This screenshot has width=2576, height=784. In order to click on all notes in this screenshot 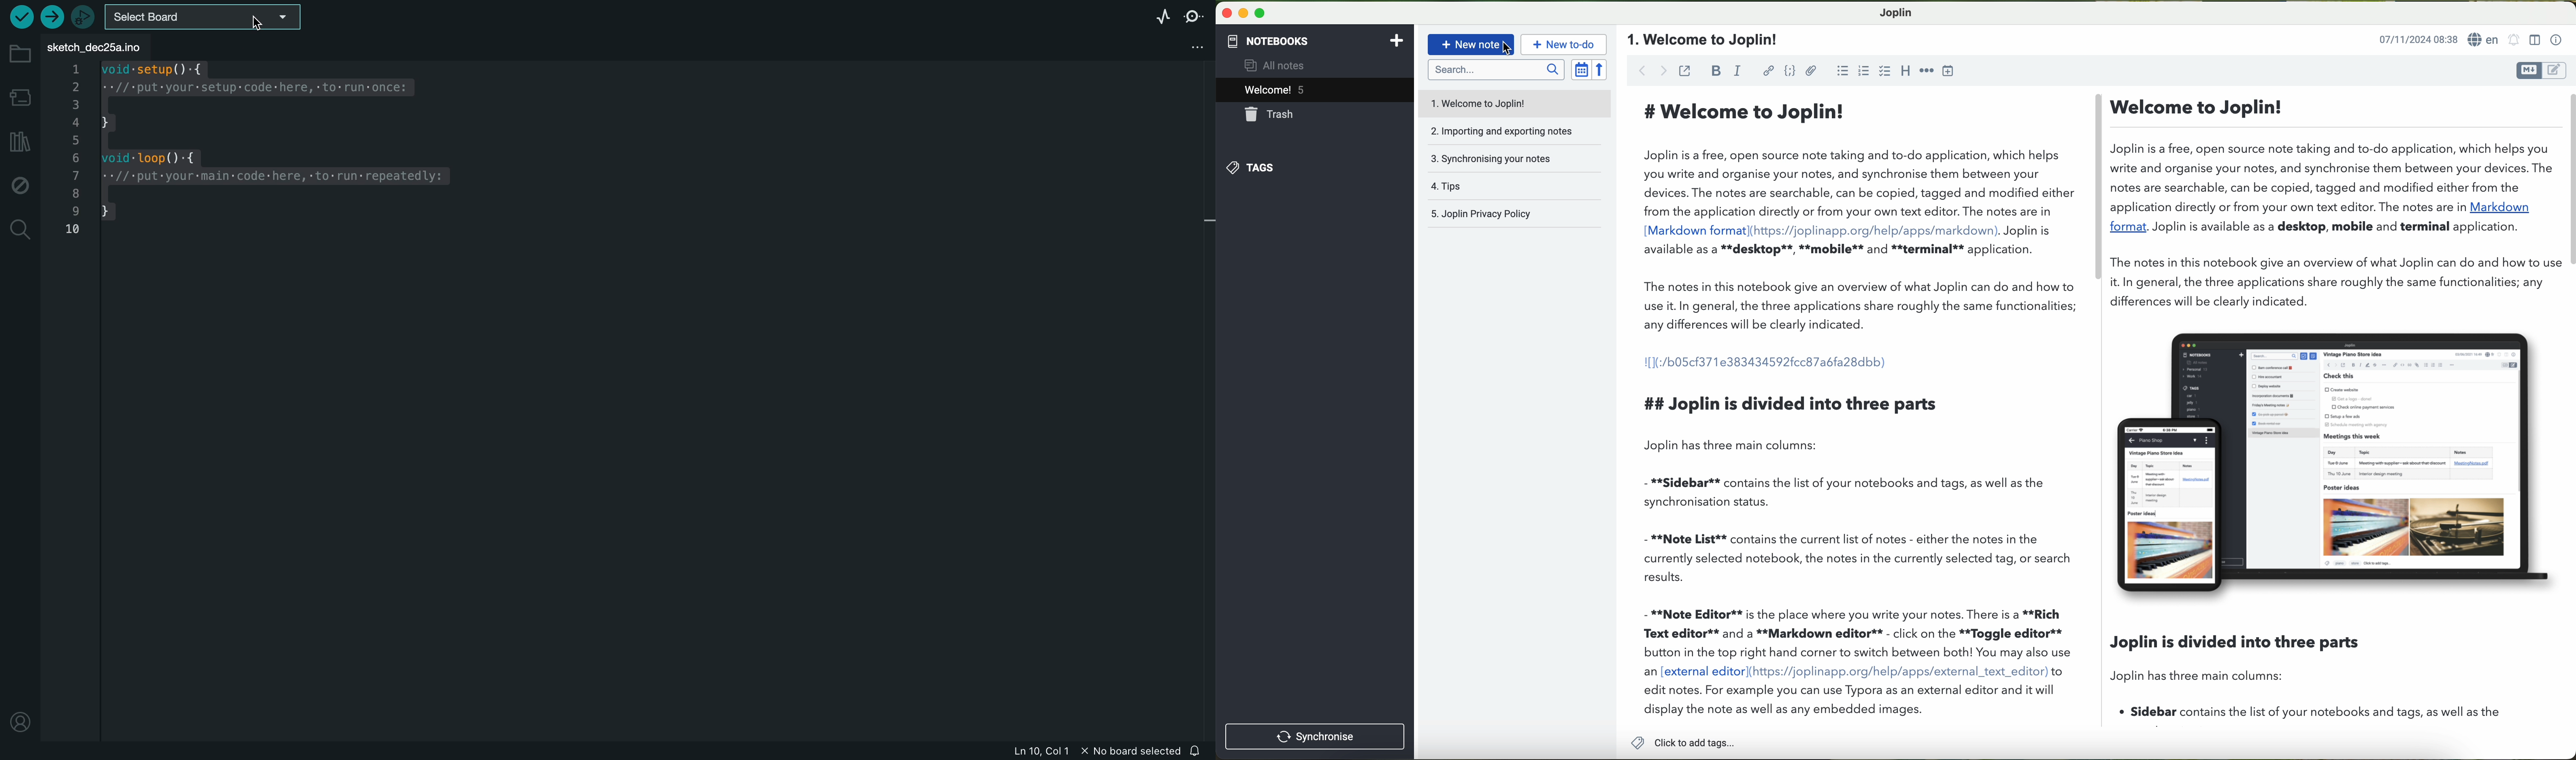, I will do `click(1277, 64)`.